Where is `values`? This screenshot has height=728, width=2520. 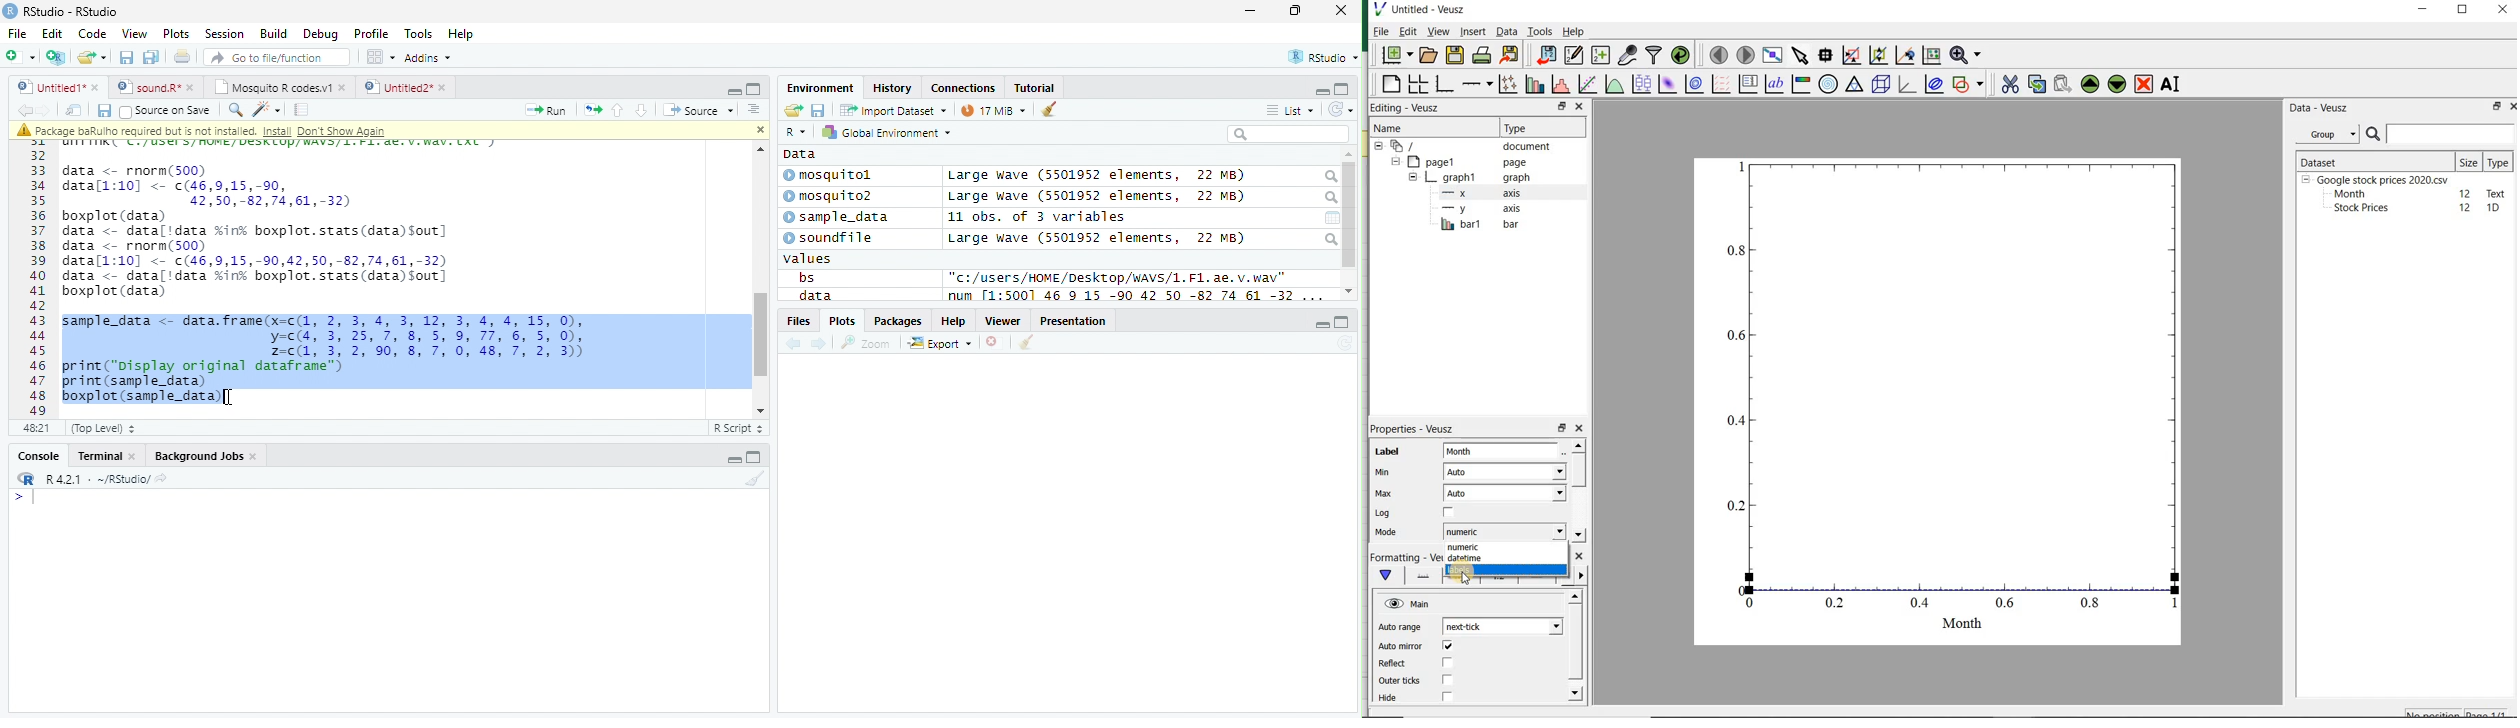
values is located at coordinates (808, 259).